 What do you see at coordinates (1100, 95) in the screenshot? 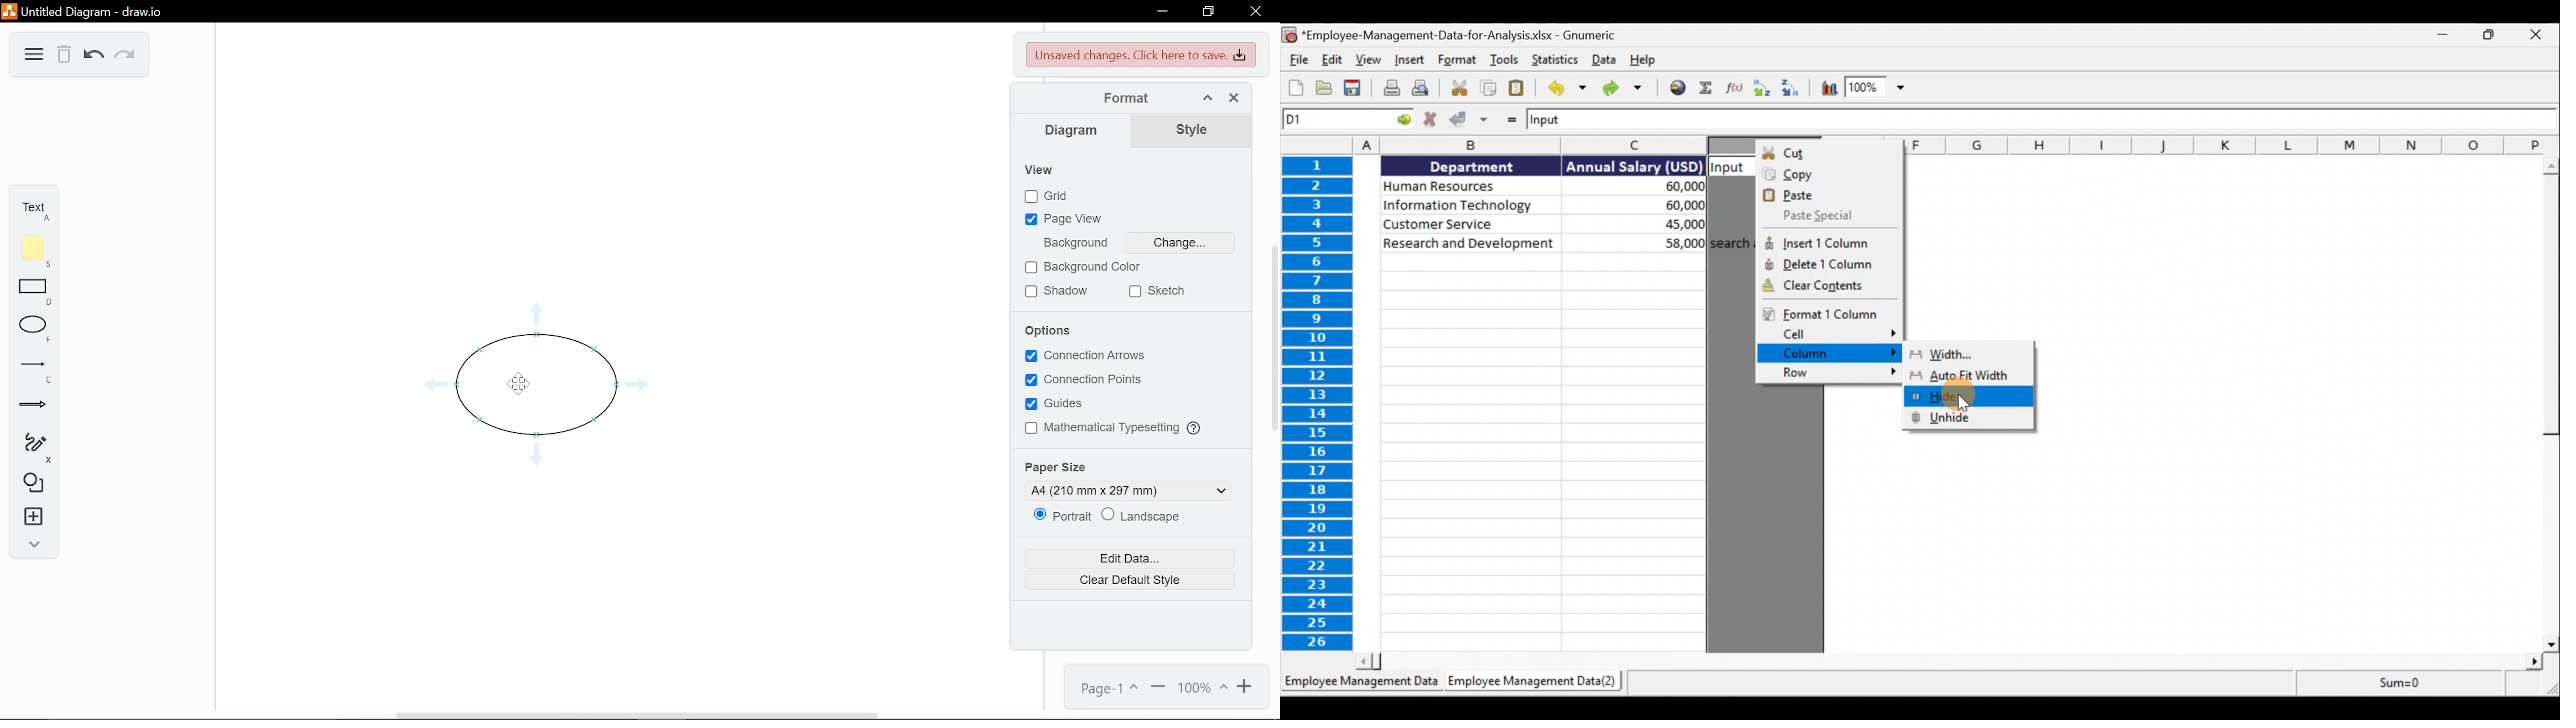
I see `Format` at bounding box center [1100, 95].